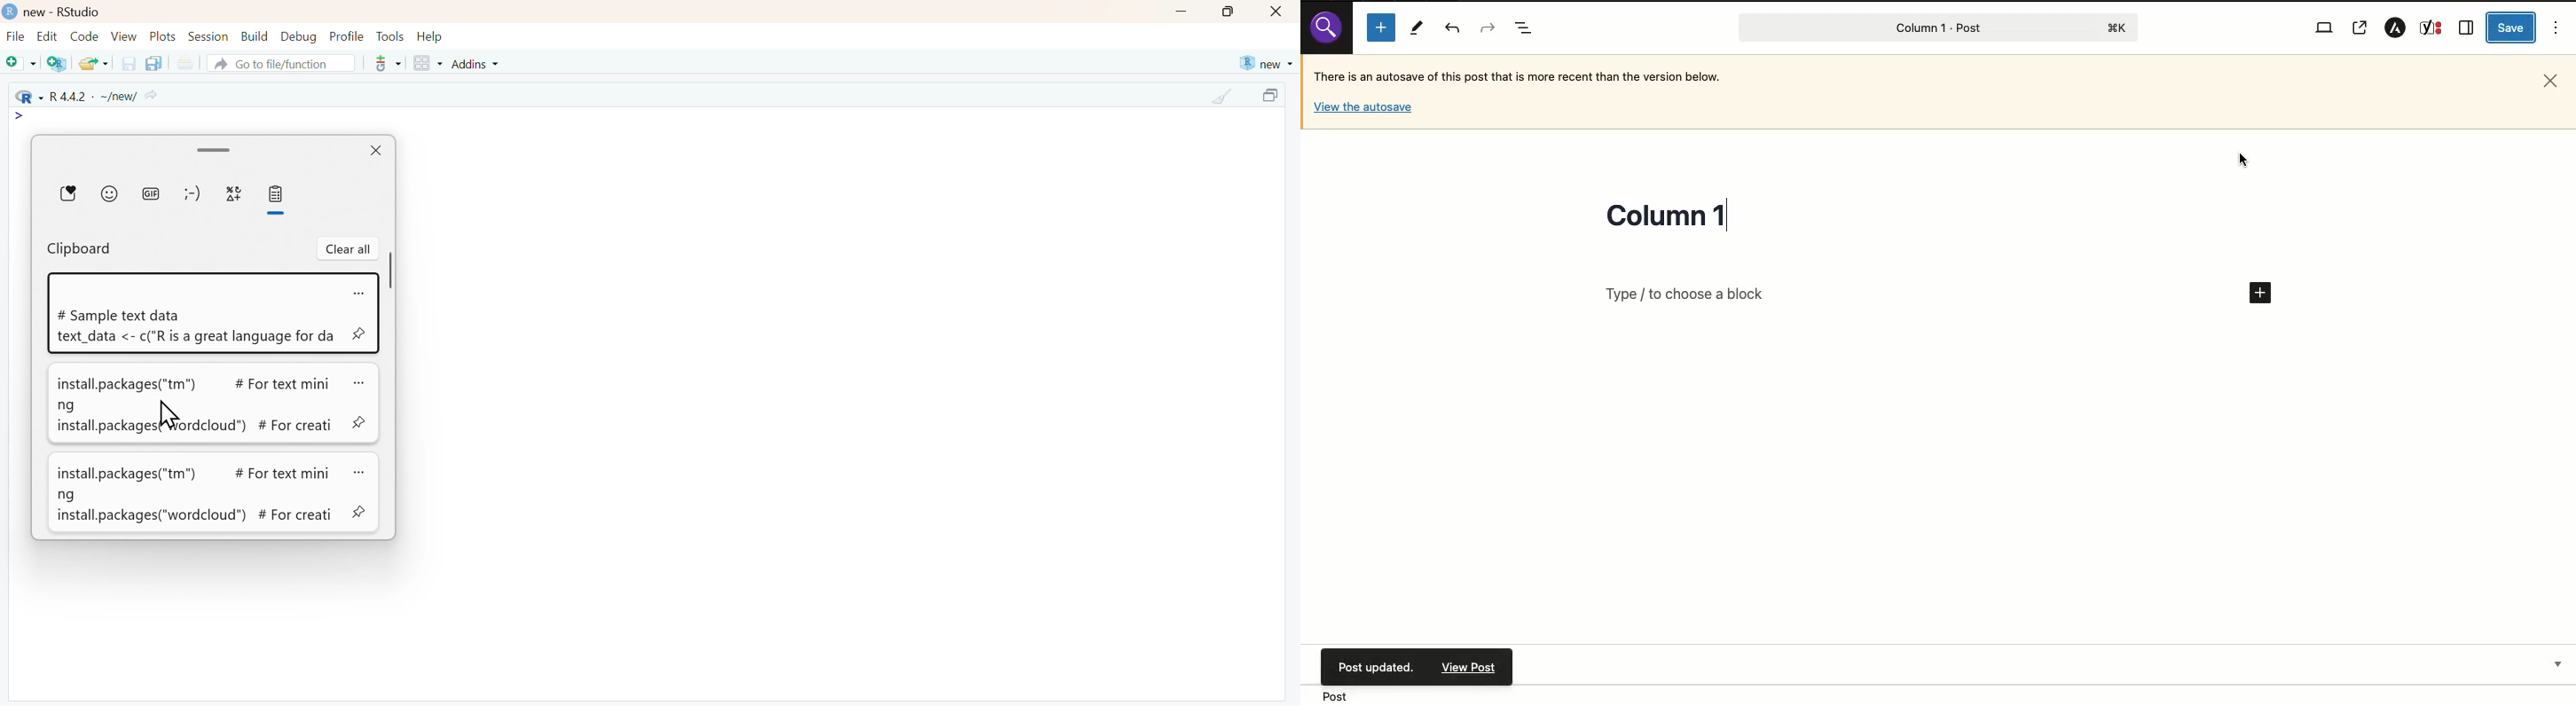 The width and height of the screenshot is (2576, 728). I want to click on icon, so click(20, 116).